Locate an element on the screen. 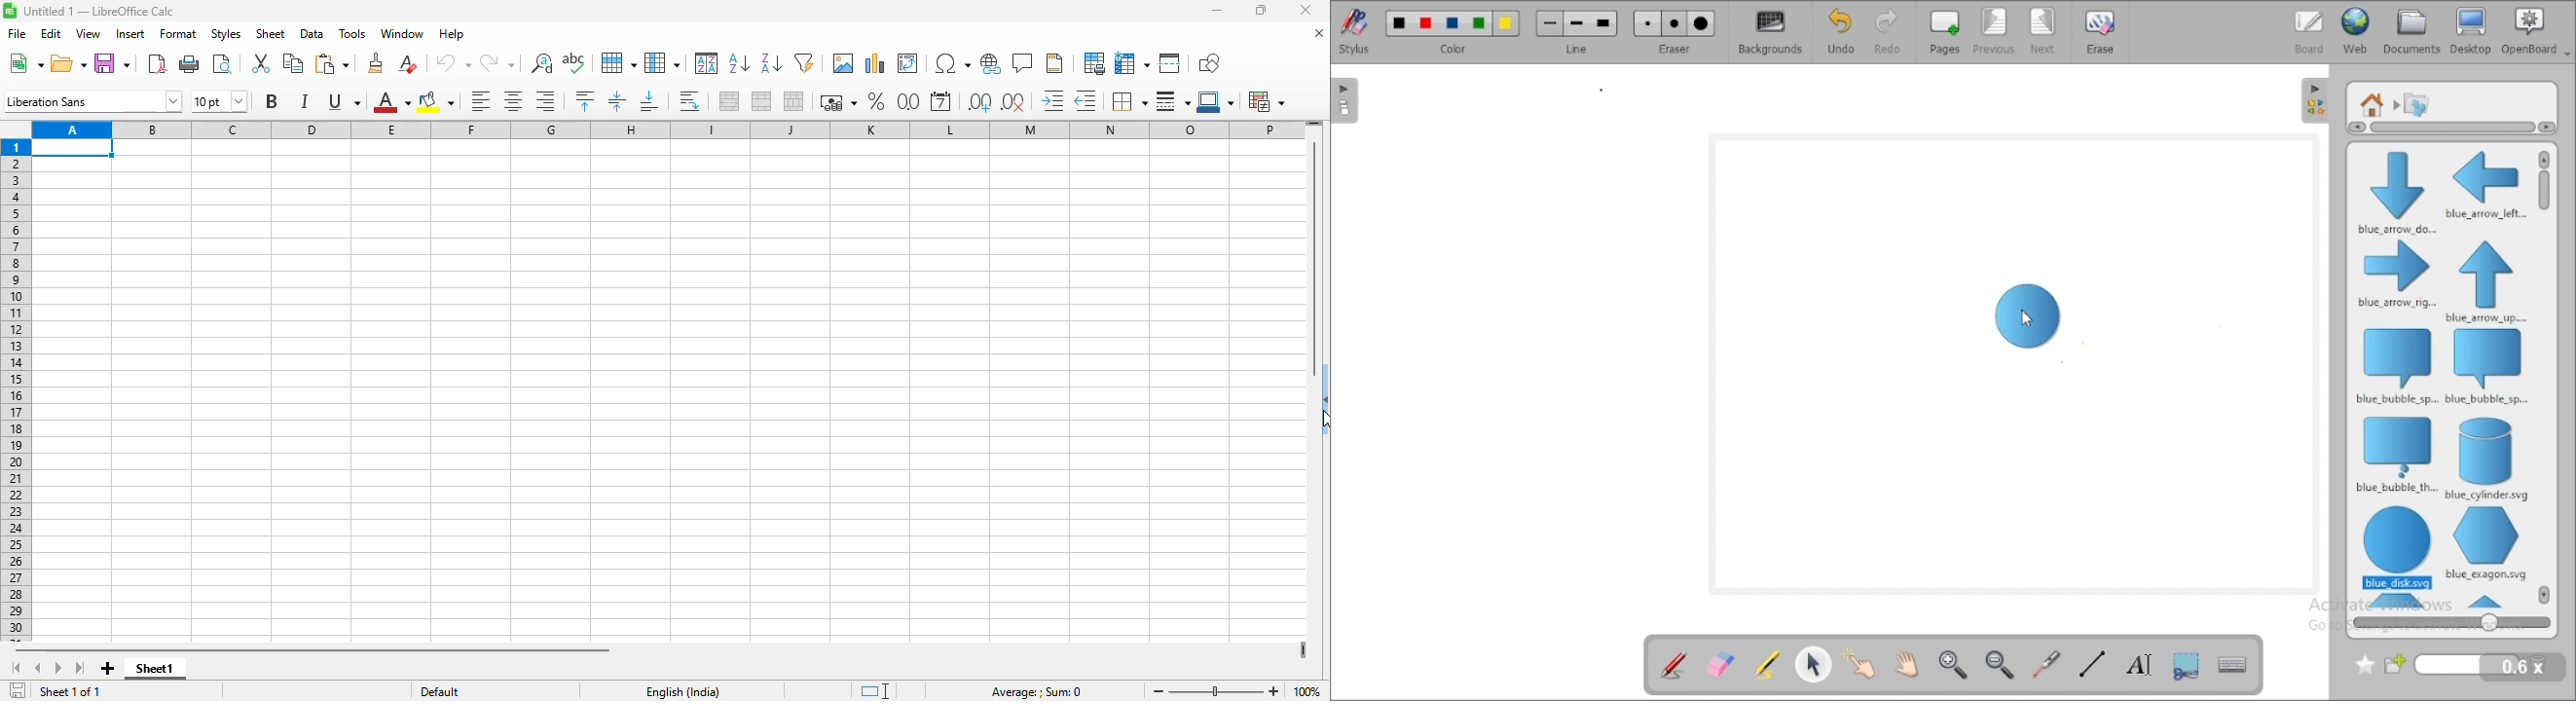  border style is located at coordinates (1173, 101).